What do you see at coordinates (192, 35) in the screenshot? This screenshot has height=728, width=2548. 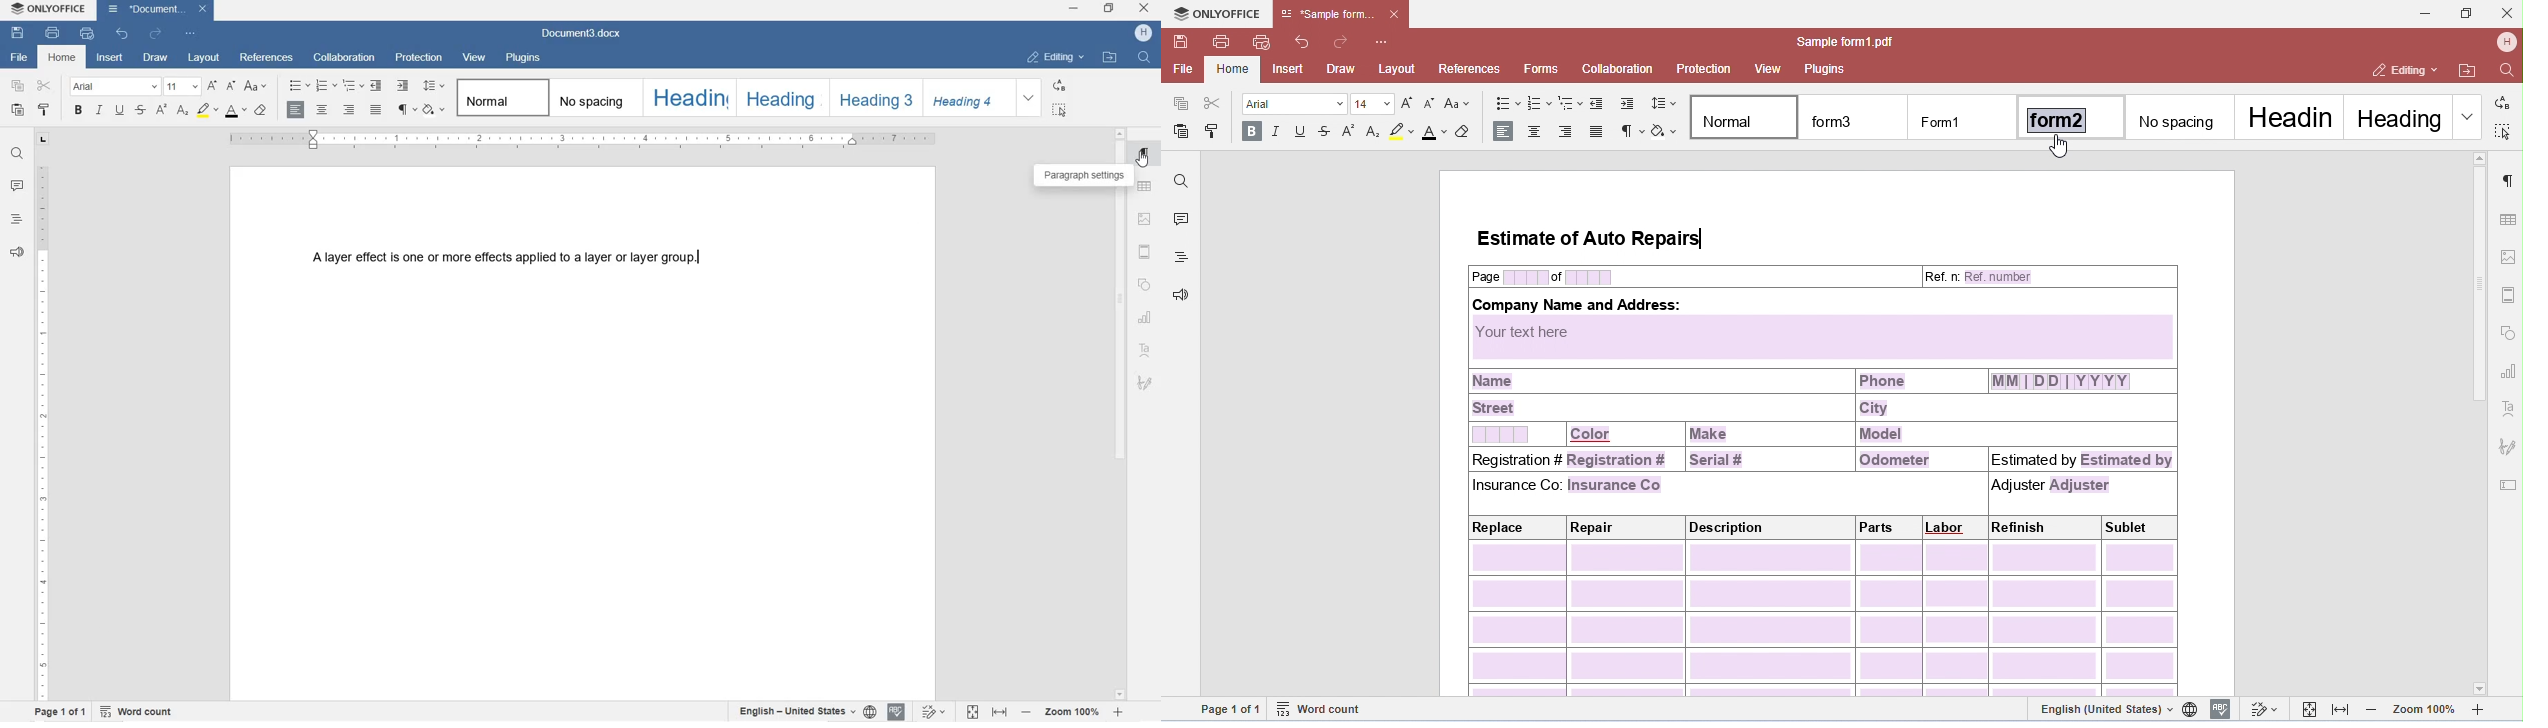 I see `CUSTOMIZE QUICK ACCESS TOOLBAR` at bounding box center [192, 35].